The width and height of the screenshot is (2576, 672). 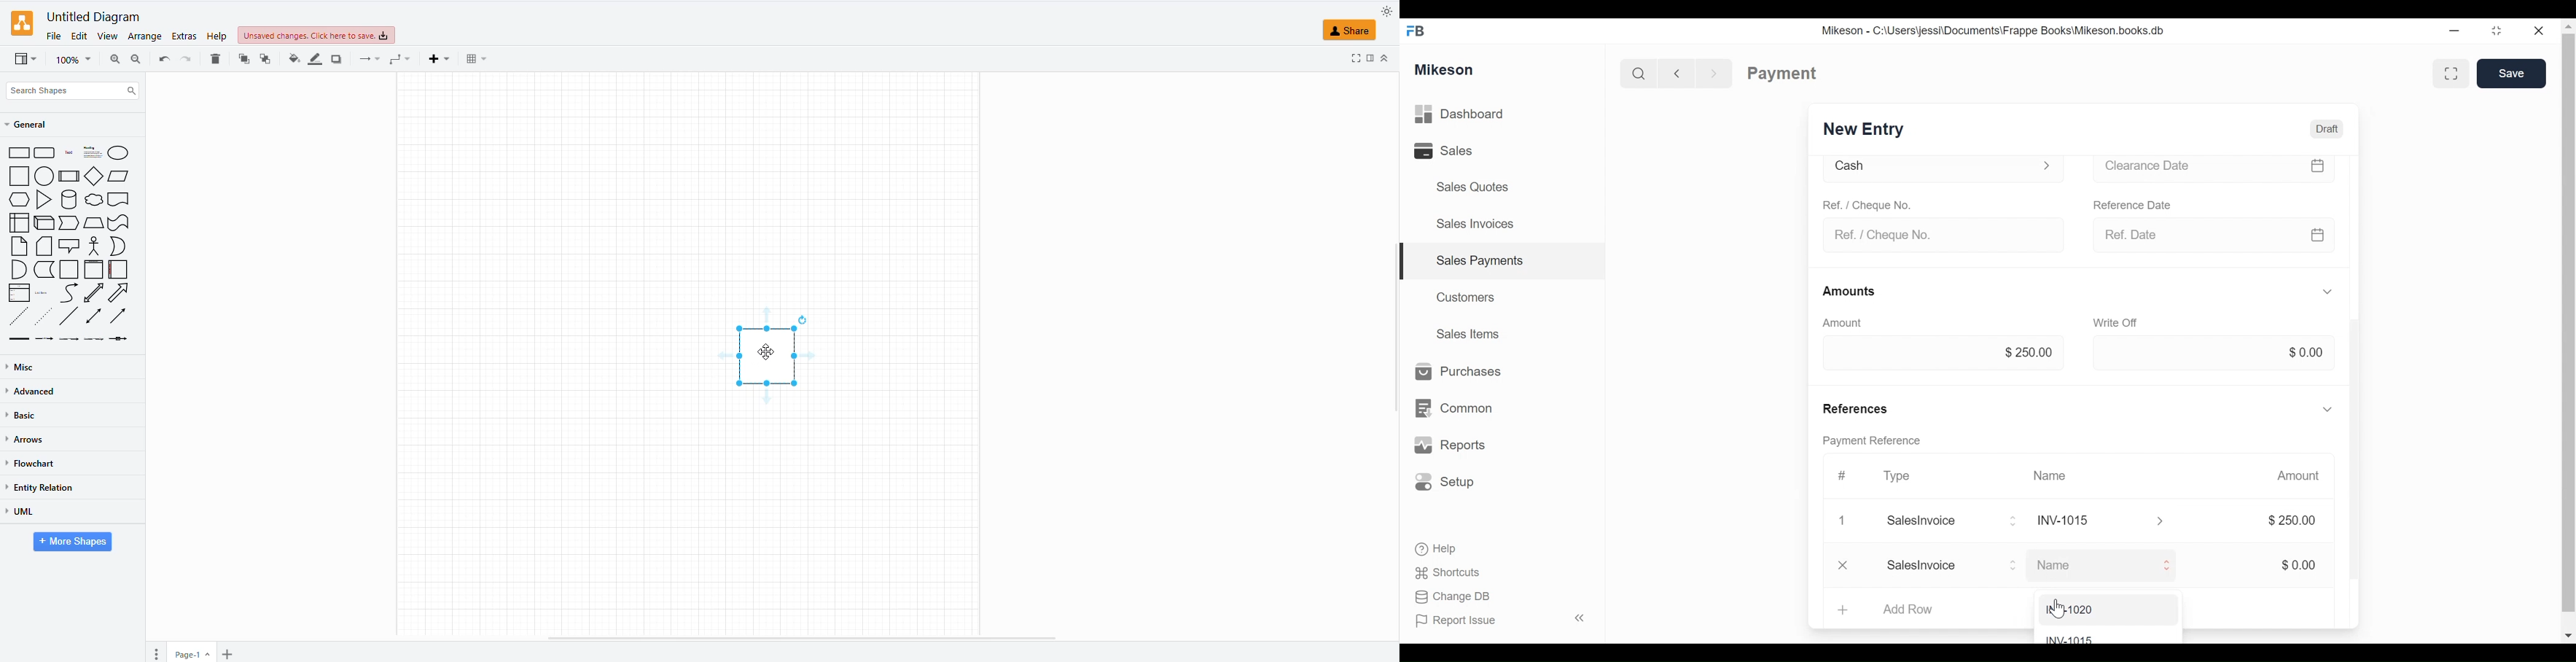 What do you see at coordinates (2538, 30) in the screenshot?
I see `Close` at bounding box center [2538, 30].